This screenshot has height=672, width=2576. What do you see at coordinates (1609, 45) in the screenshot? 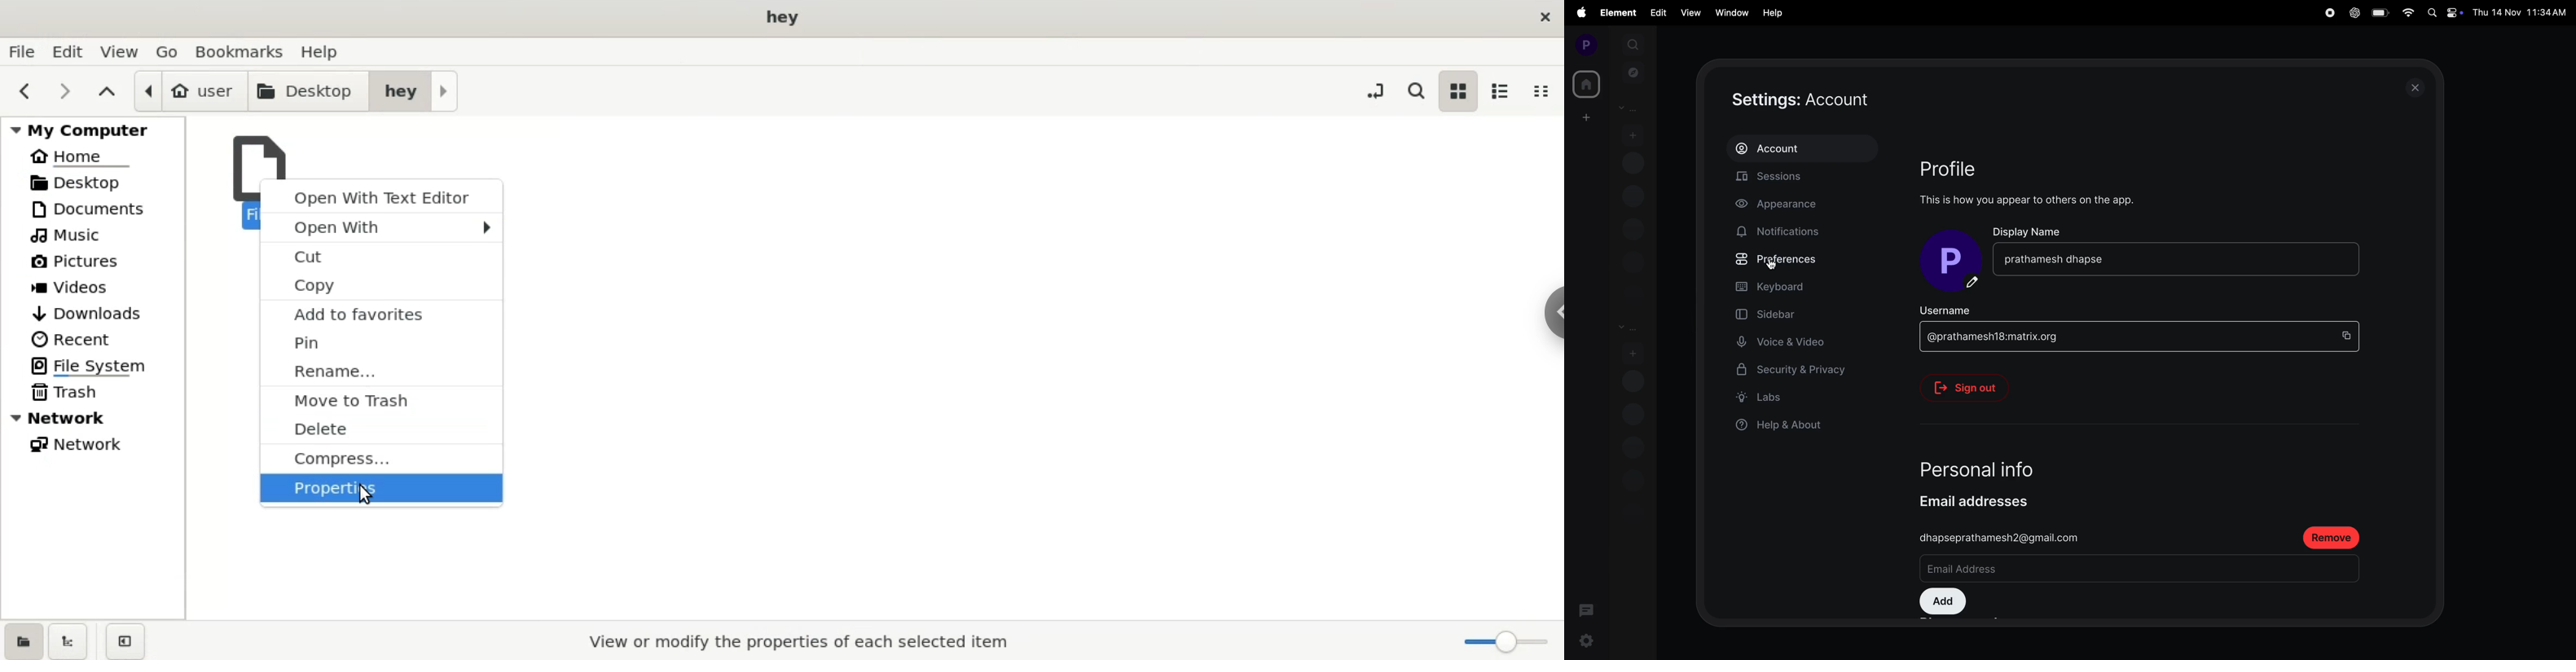
I see `expand` at bounding box center [1609, 45].